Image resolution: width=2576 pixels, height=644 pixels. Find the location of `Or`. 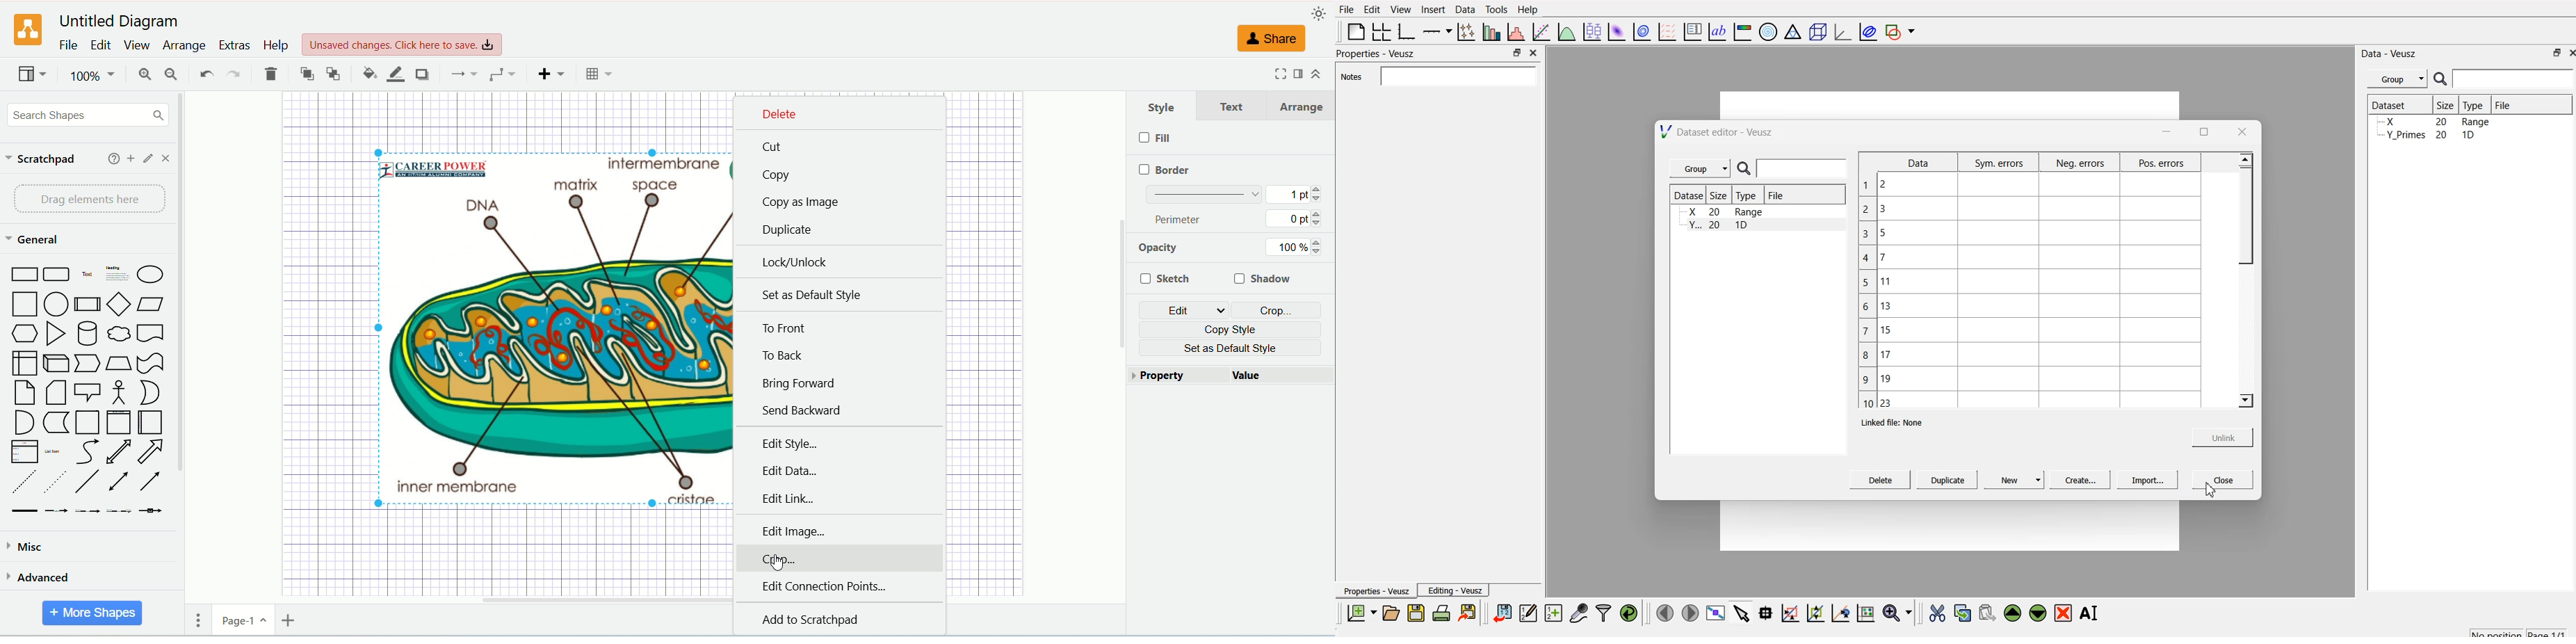

Or is located at coordinates (152, 393).